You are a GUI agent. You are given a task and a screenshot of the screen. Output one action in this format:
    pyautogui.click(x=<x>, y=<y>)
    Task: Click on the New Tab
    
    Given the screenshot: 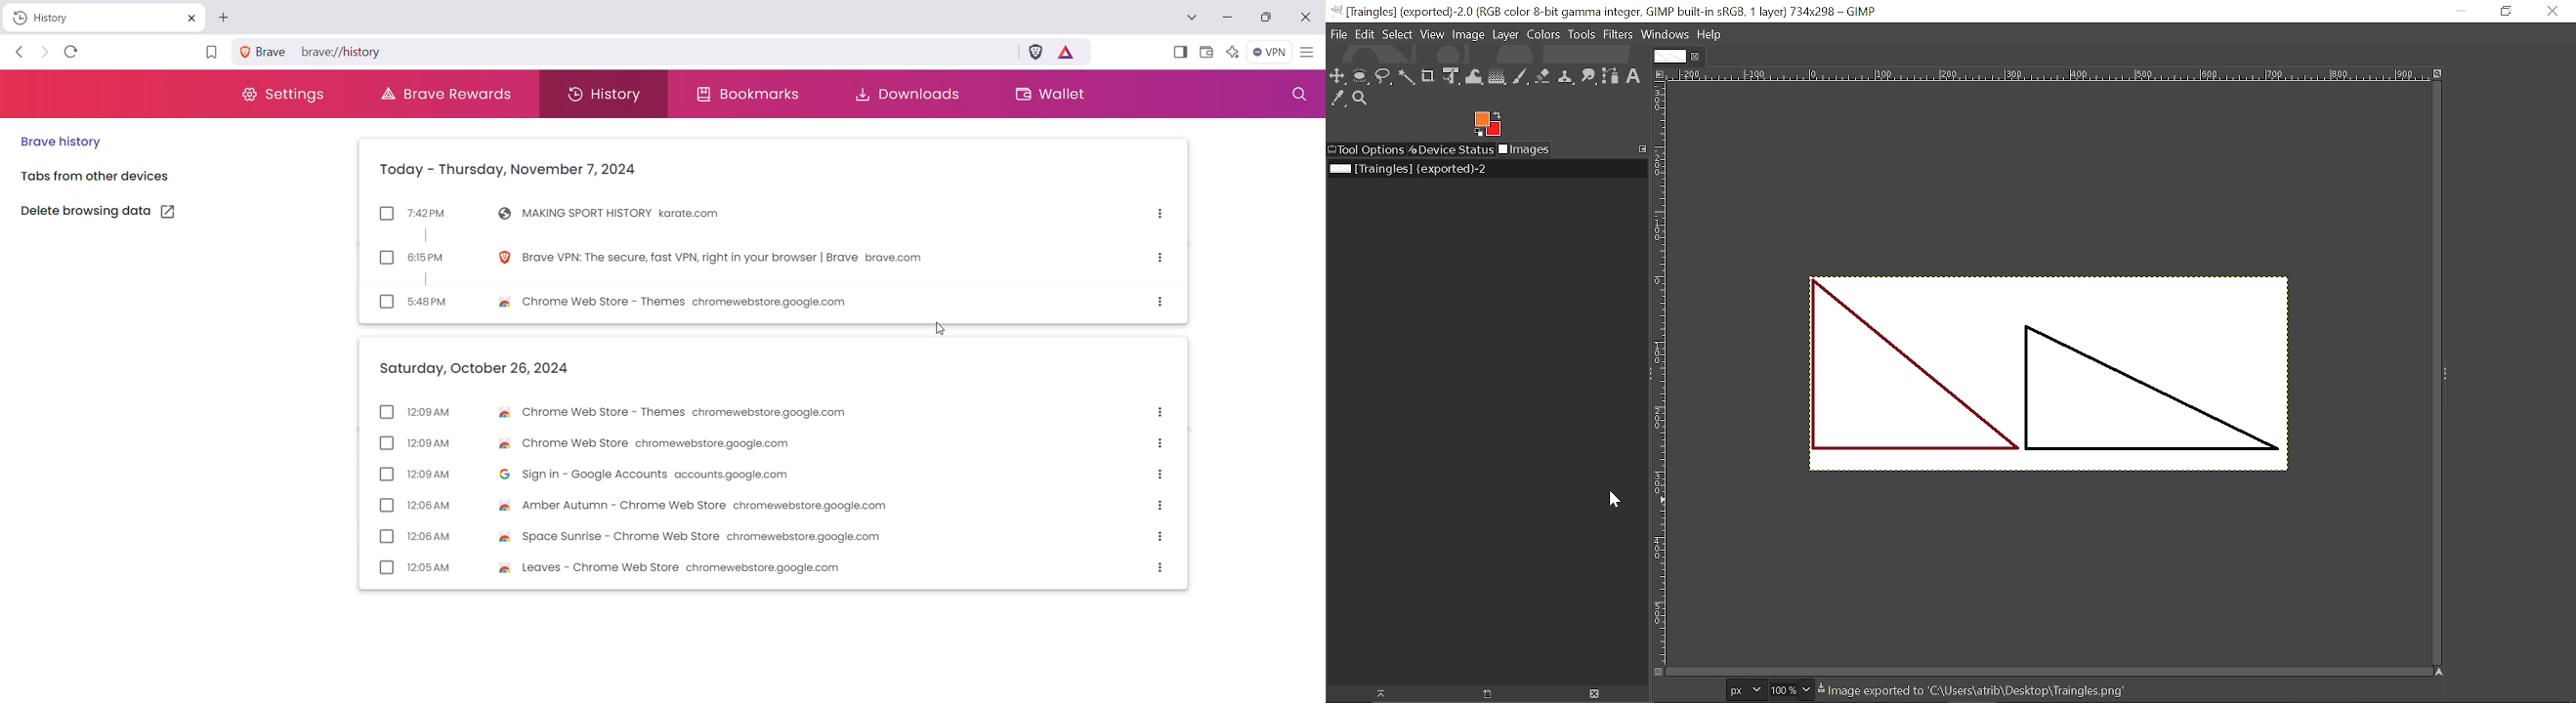 What is the action you would take?
    pyautogui.click(x=227, y=17)
    